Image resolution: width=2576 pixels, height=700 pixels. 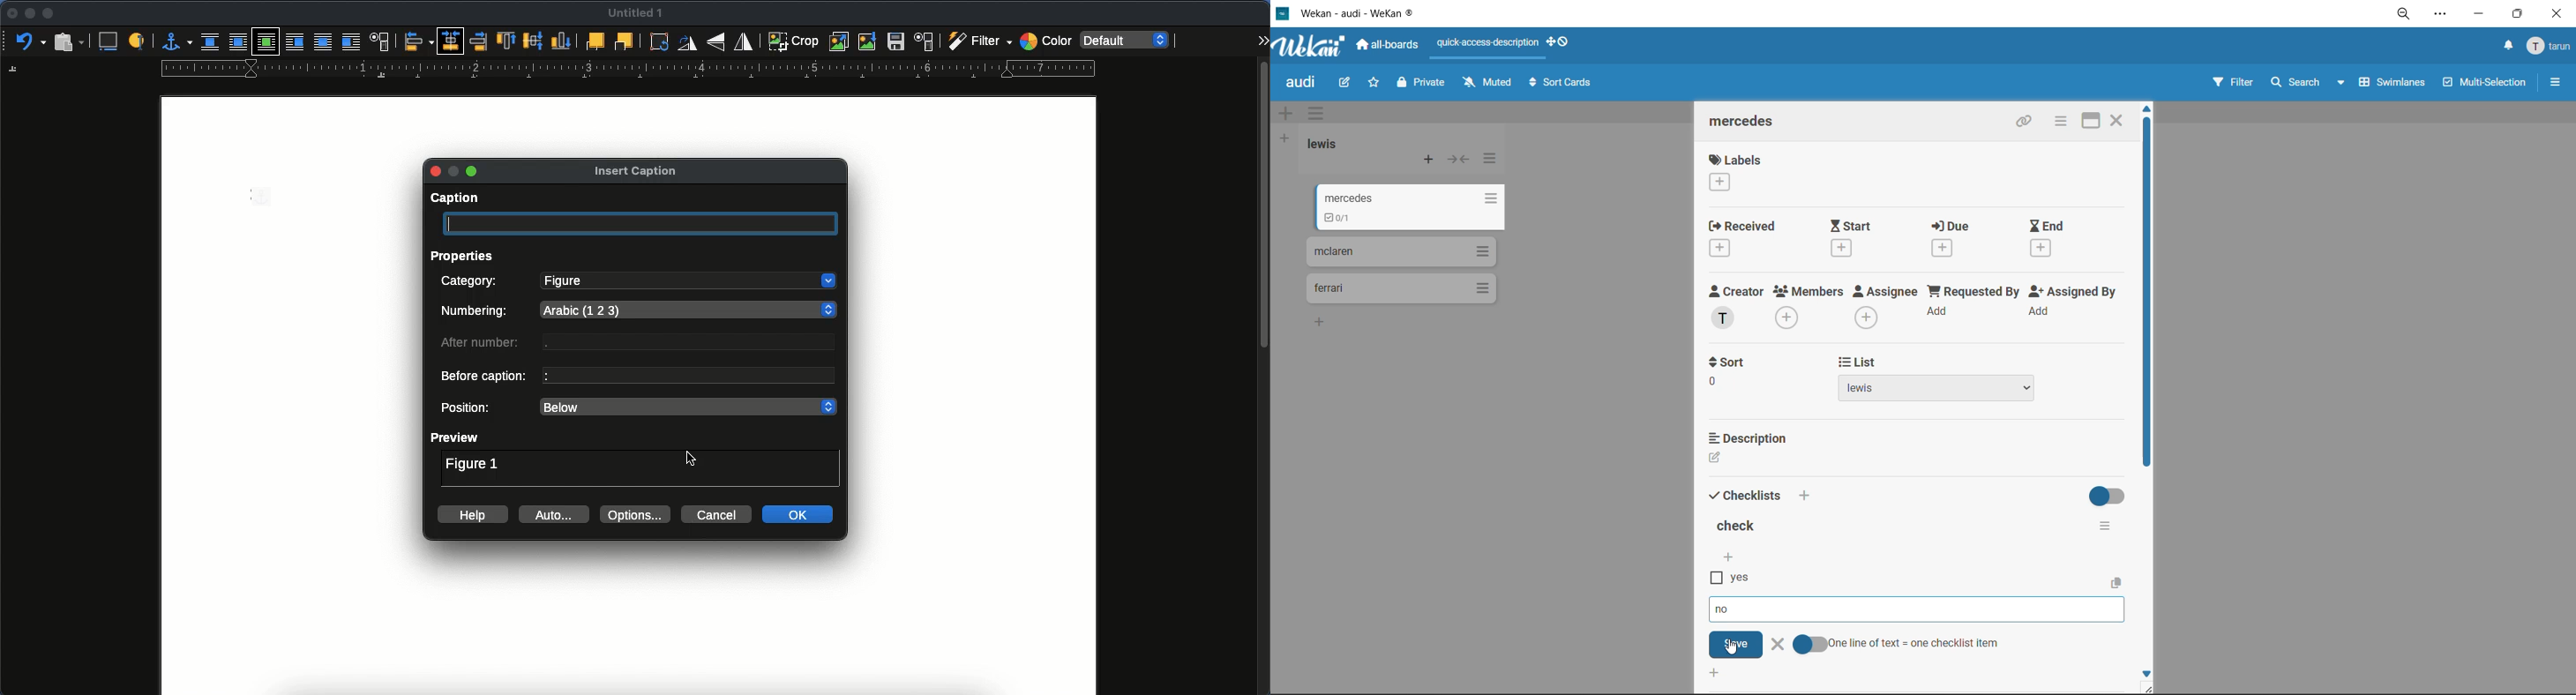 I want to click on assignee, so click(x=1889, y=309).